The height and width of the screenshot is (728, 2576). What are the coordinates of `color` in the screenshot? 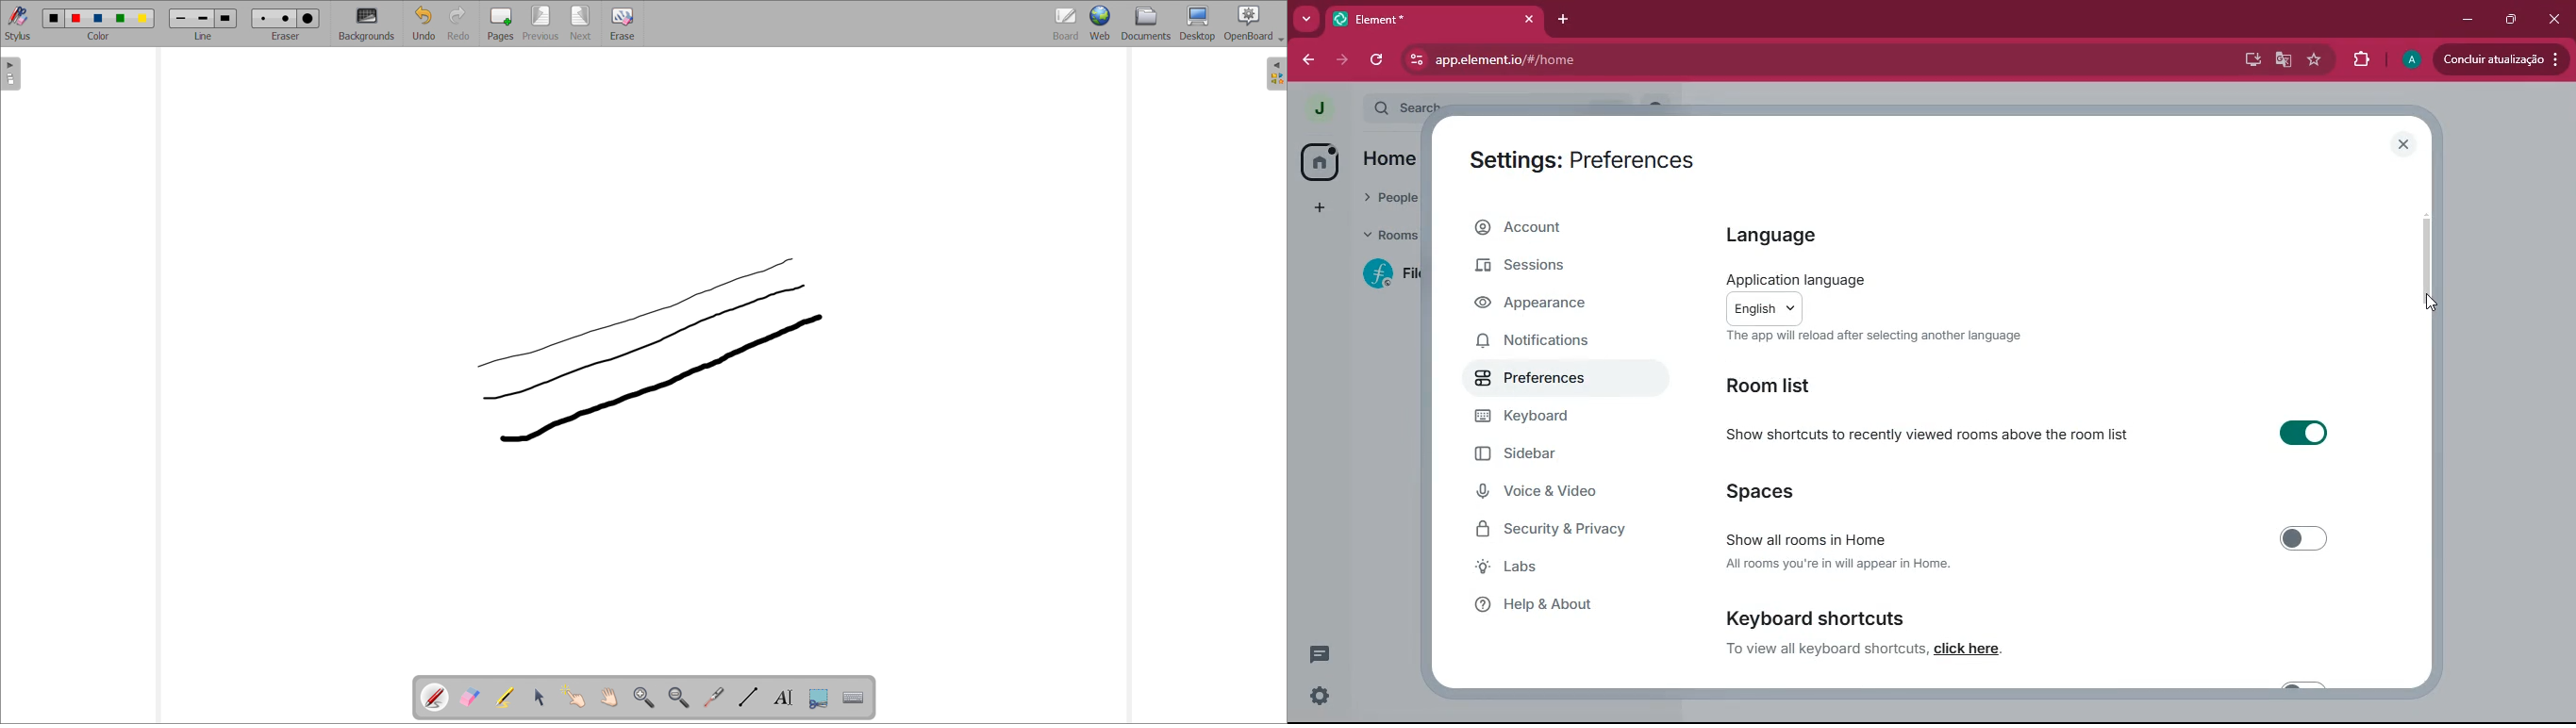 It's located at (142, 19).